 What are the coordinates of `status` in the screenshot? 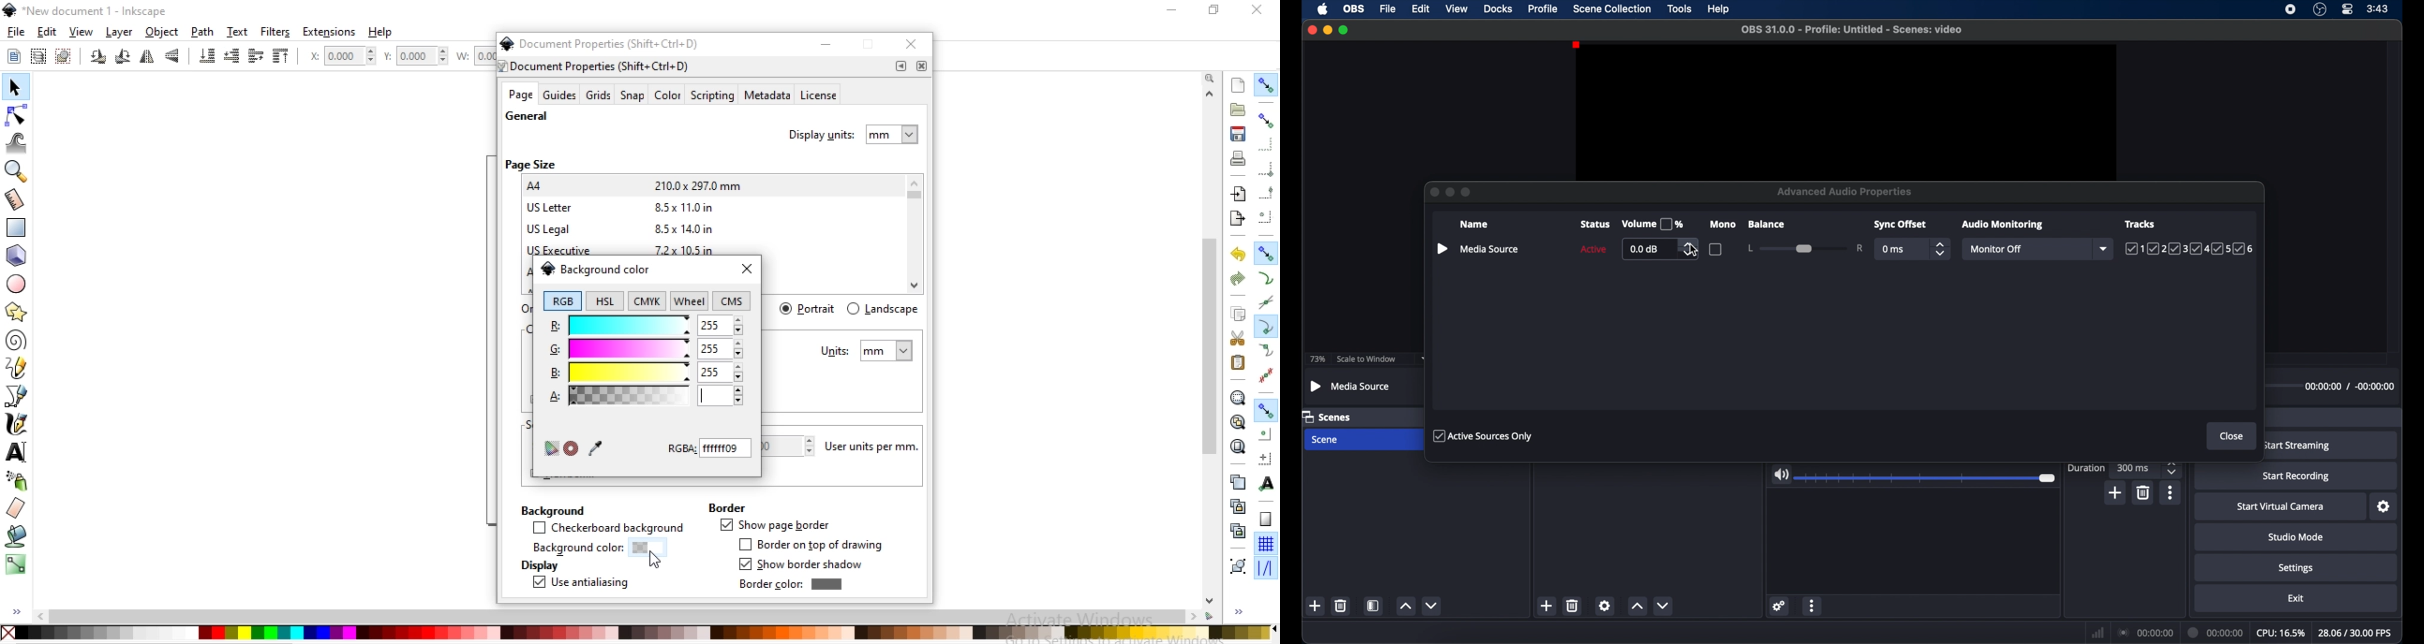 It's located at (1595, 224).